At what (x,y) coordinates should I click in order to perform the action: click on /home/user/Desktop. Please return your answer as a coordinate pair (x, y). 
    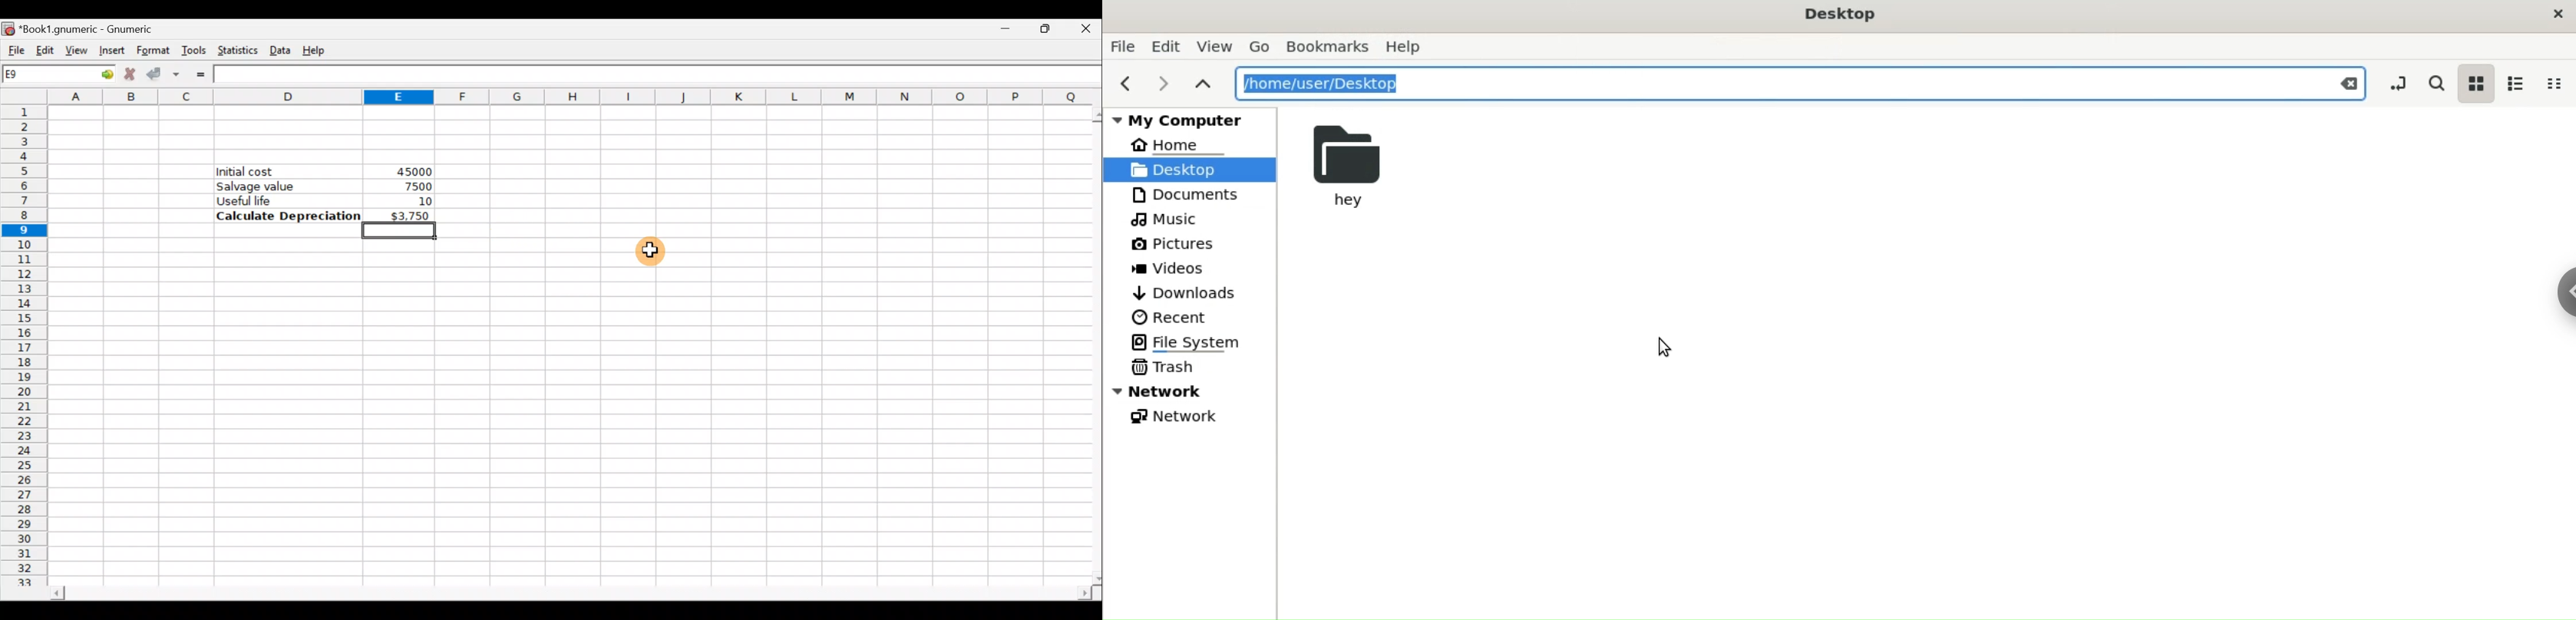
    Looking at the image, I should click on (1772, 81).